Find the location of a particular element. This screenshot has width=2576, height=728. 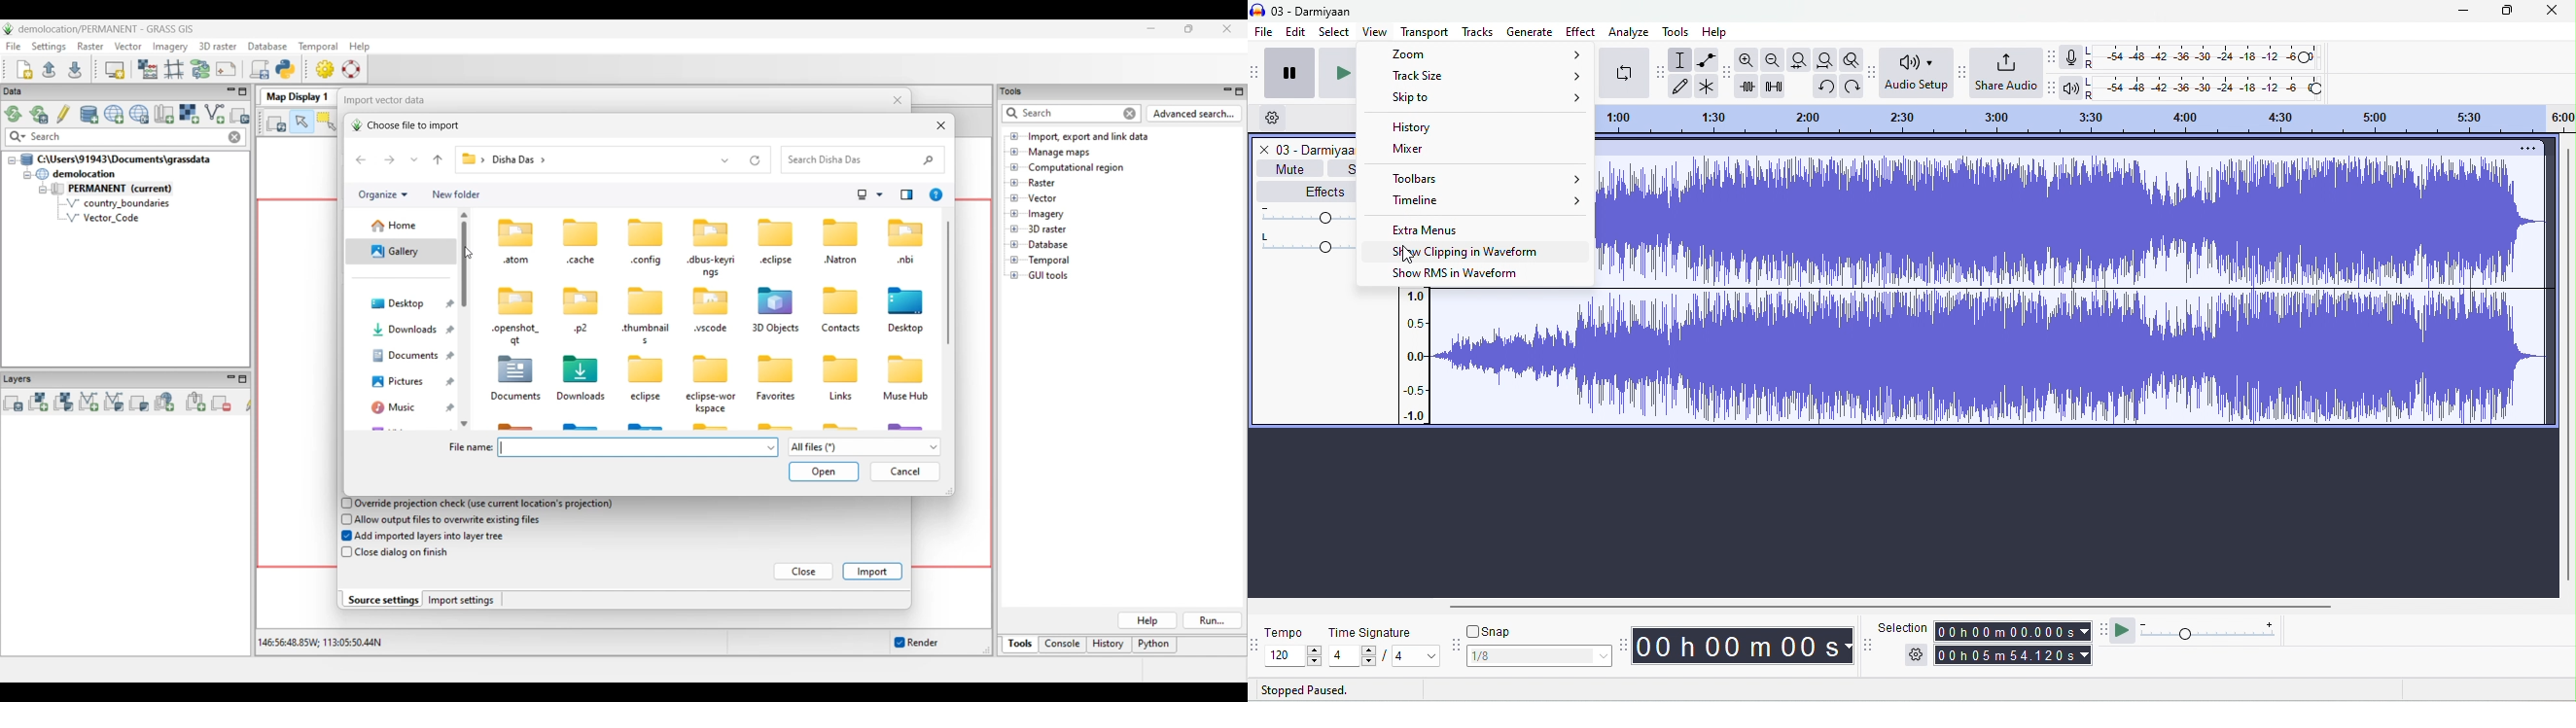

title is located at coordinates (1302, 11).